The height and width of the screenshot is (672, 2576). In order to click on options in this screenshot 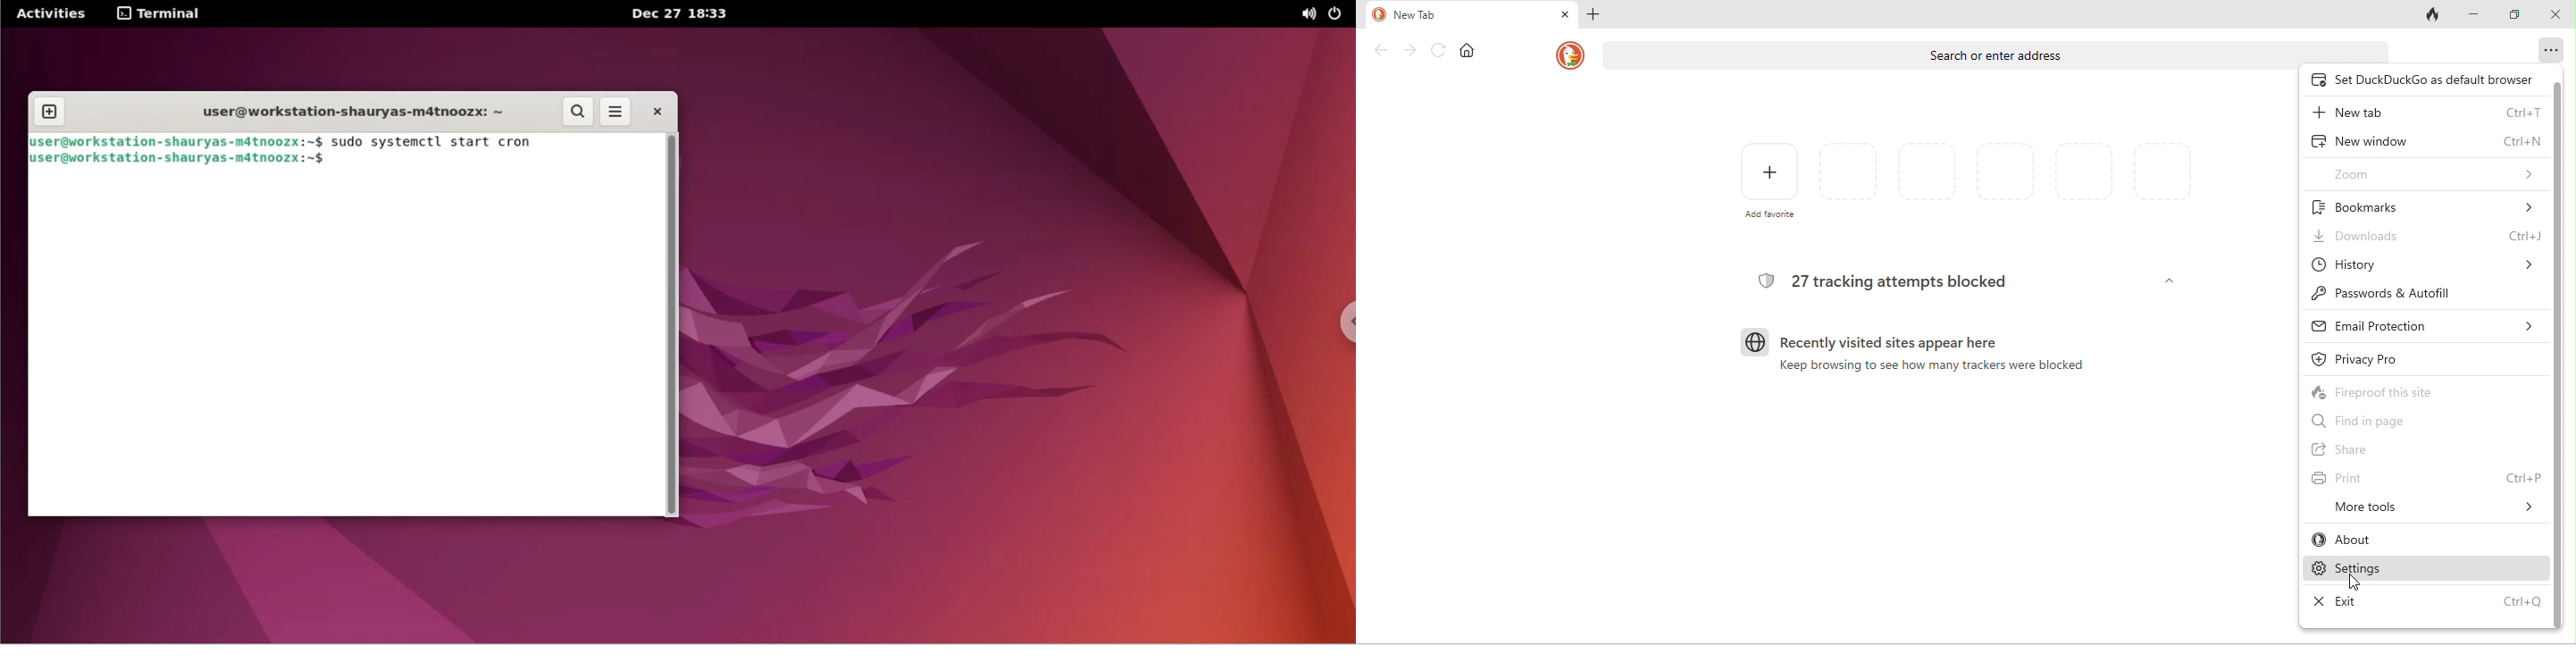, I will do `click(2552, 49)`.